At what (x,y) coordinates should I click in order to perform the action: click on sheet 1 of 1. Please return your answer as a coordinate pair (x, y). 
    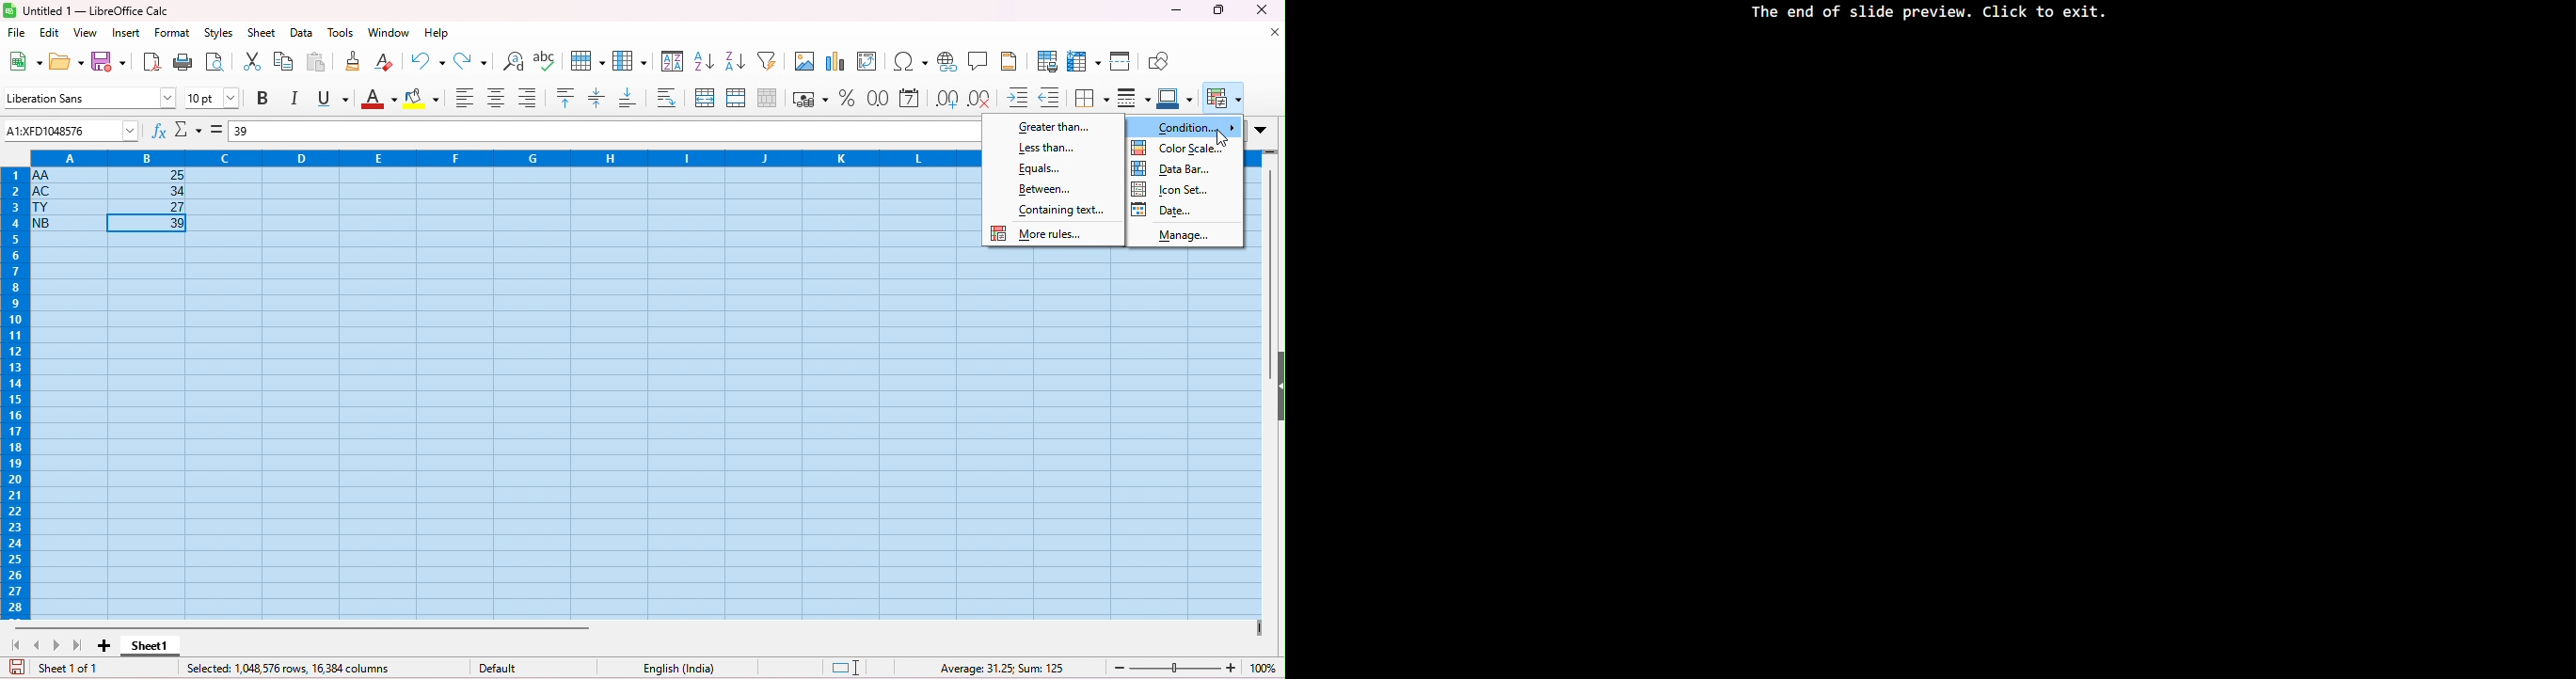
    Looking at the image, I should click on (70, 669).